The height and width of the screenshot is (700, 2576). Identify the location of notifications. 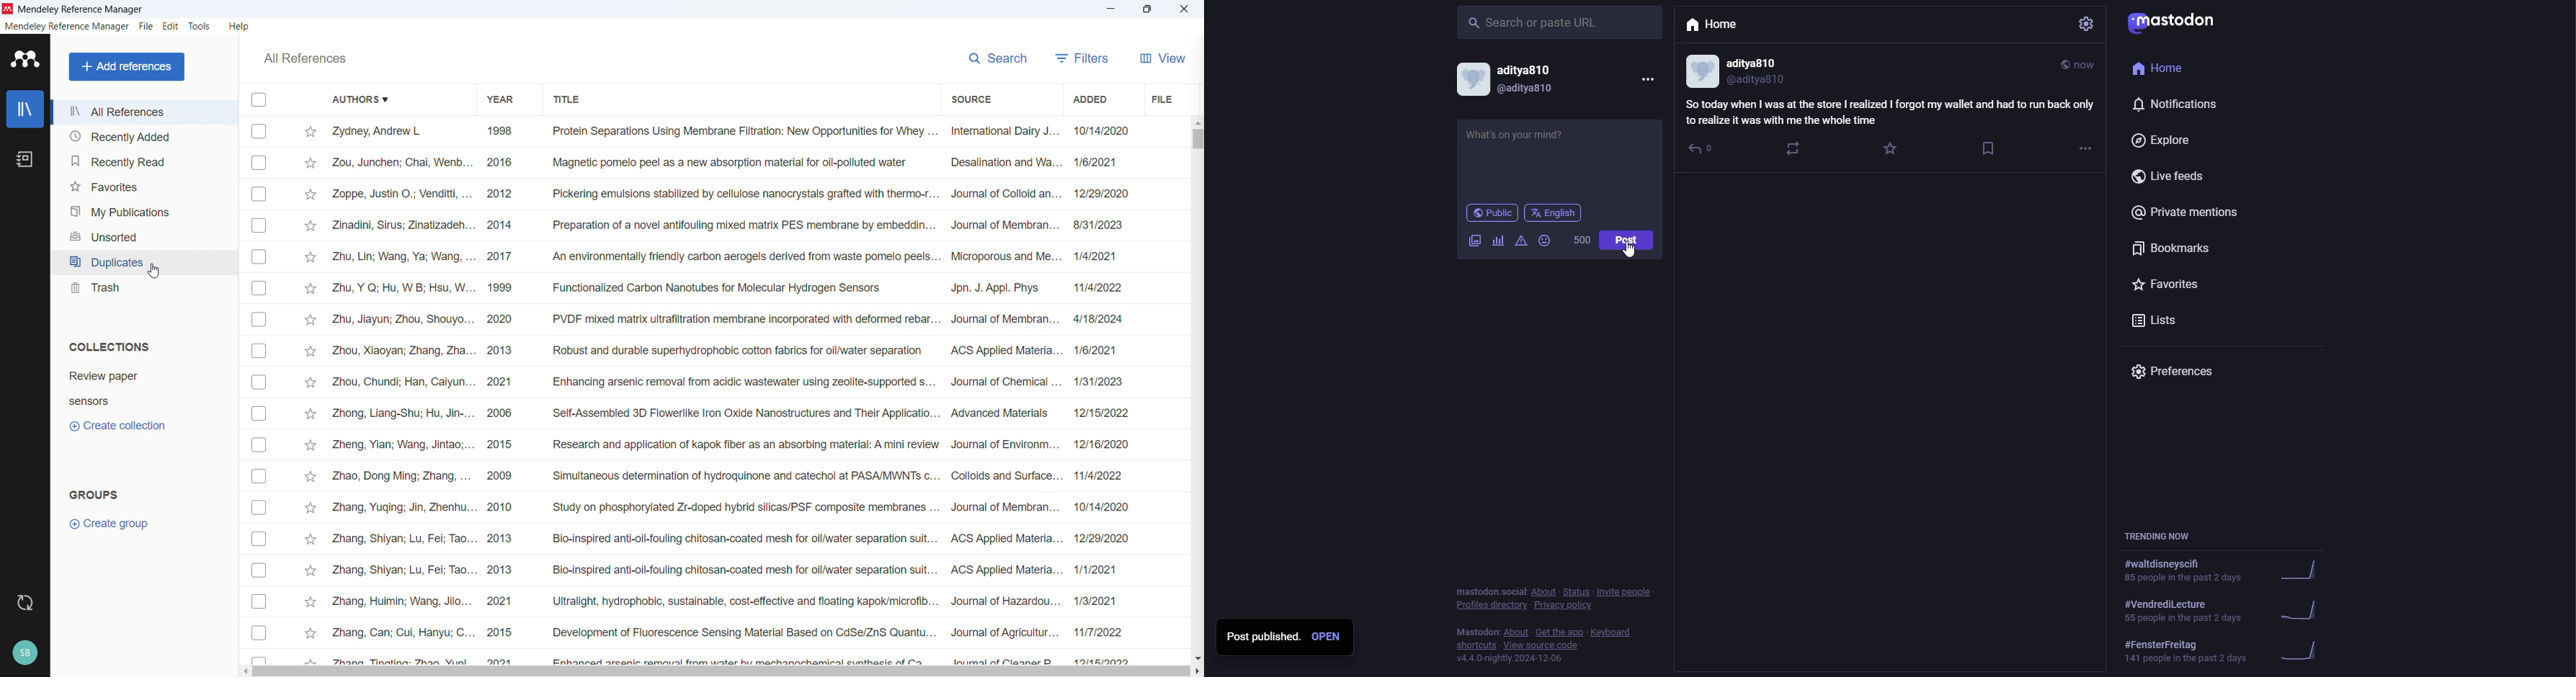
(2177, 104).